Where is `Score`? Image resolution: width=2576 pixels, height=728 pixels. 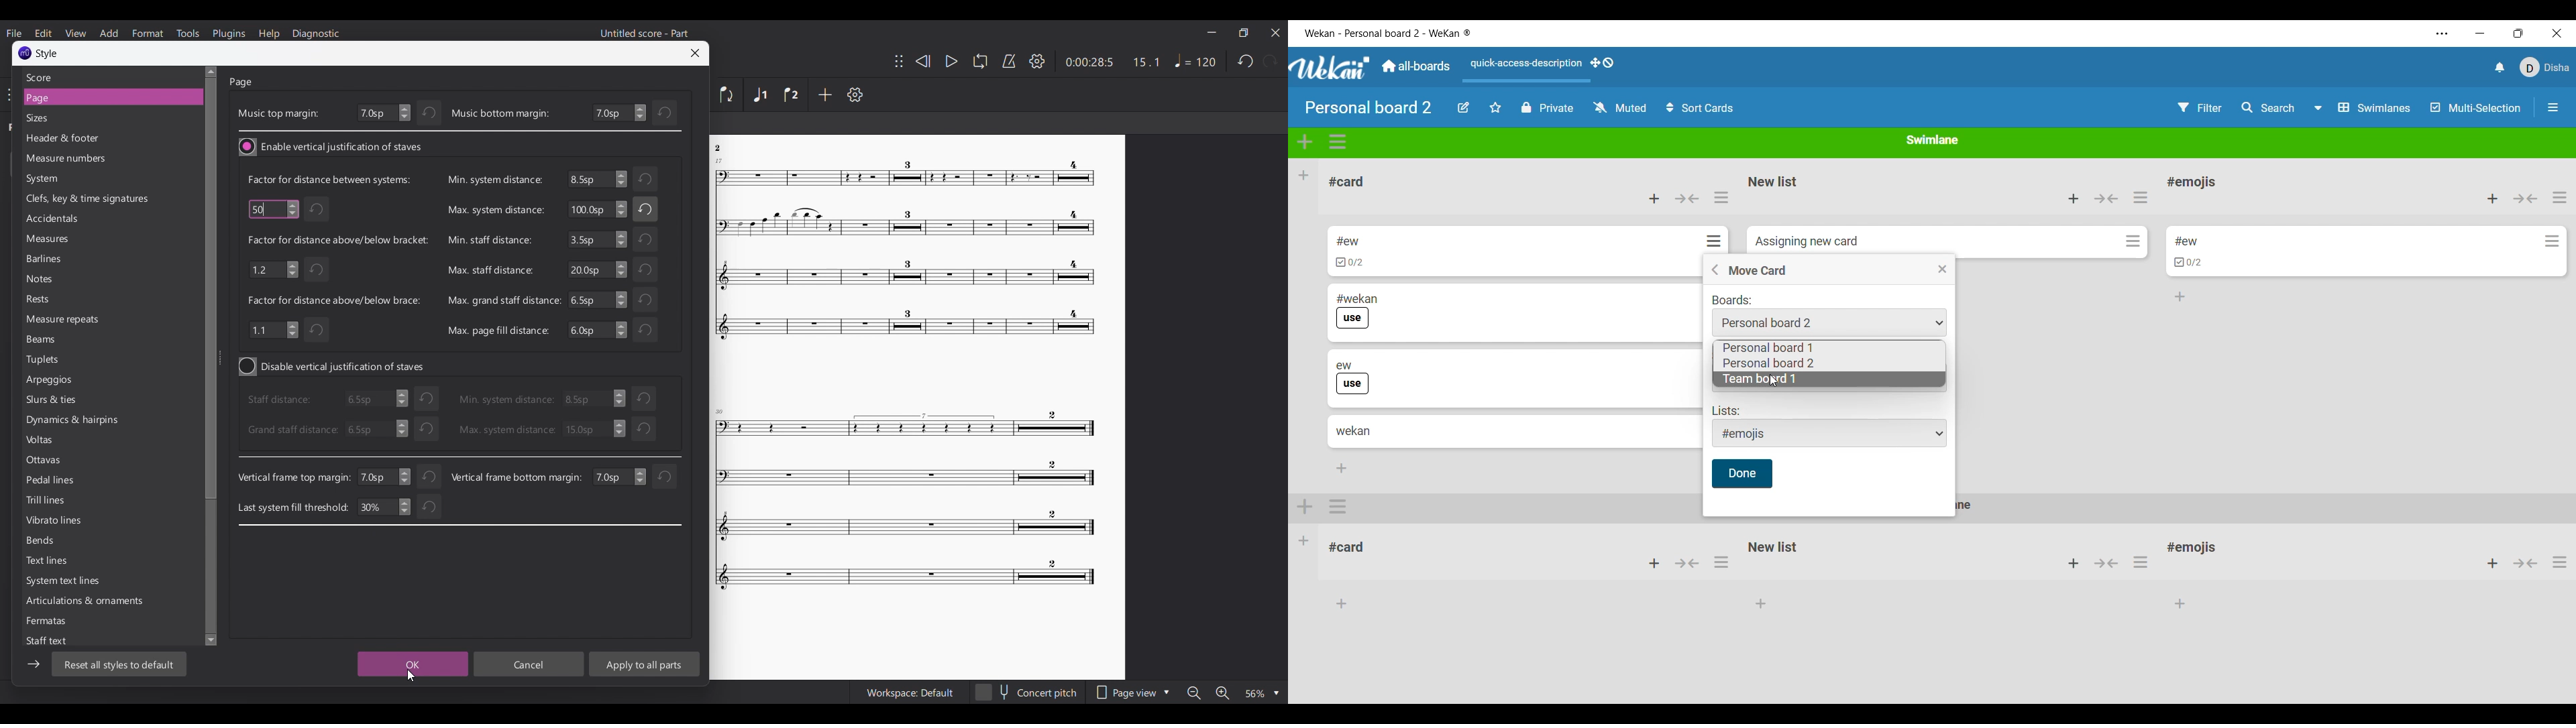 Score is located at coordinates (105, 77).